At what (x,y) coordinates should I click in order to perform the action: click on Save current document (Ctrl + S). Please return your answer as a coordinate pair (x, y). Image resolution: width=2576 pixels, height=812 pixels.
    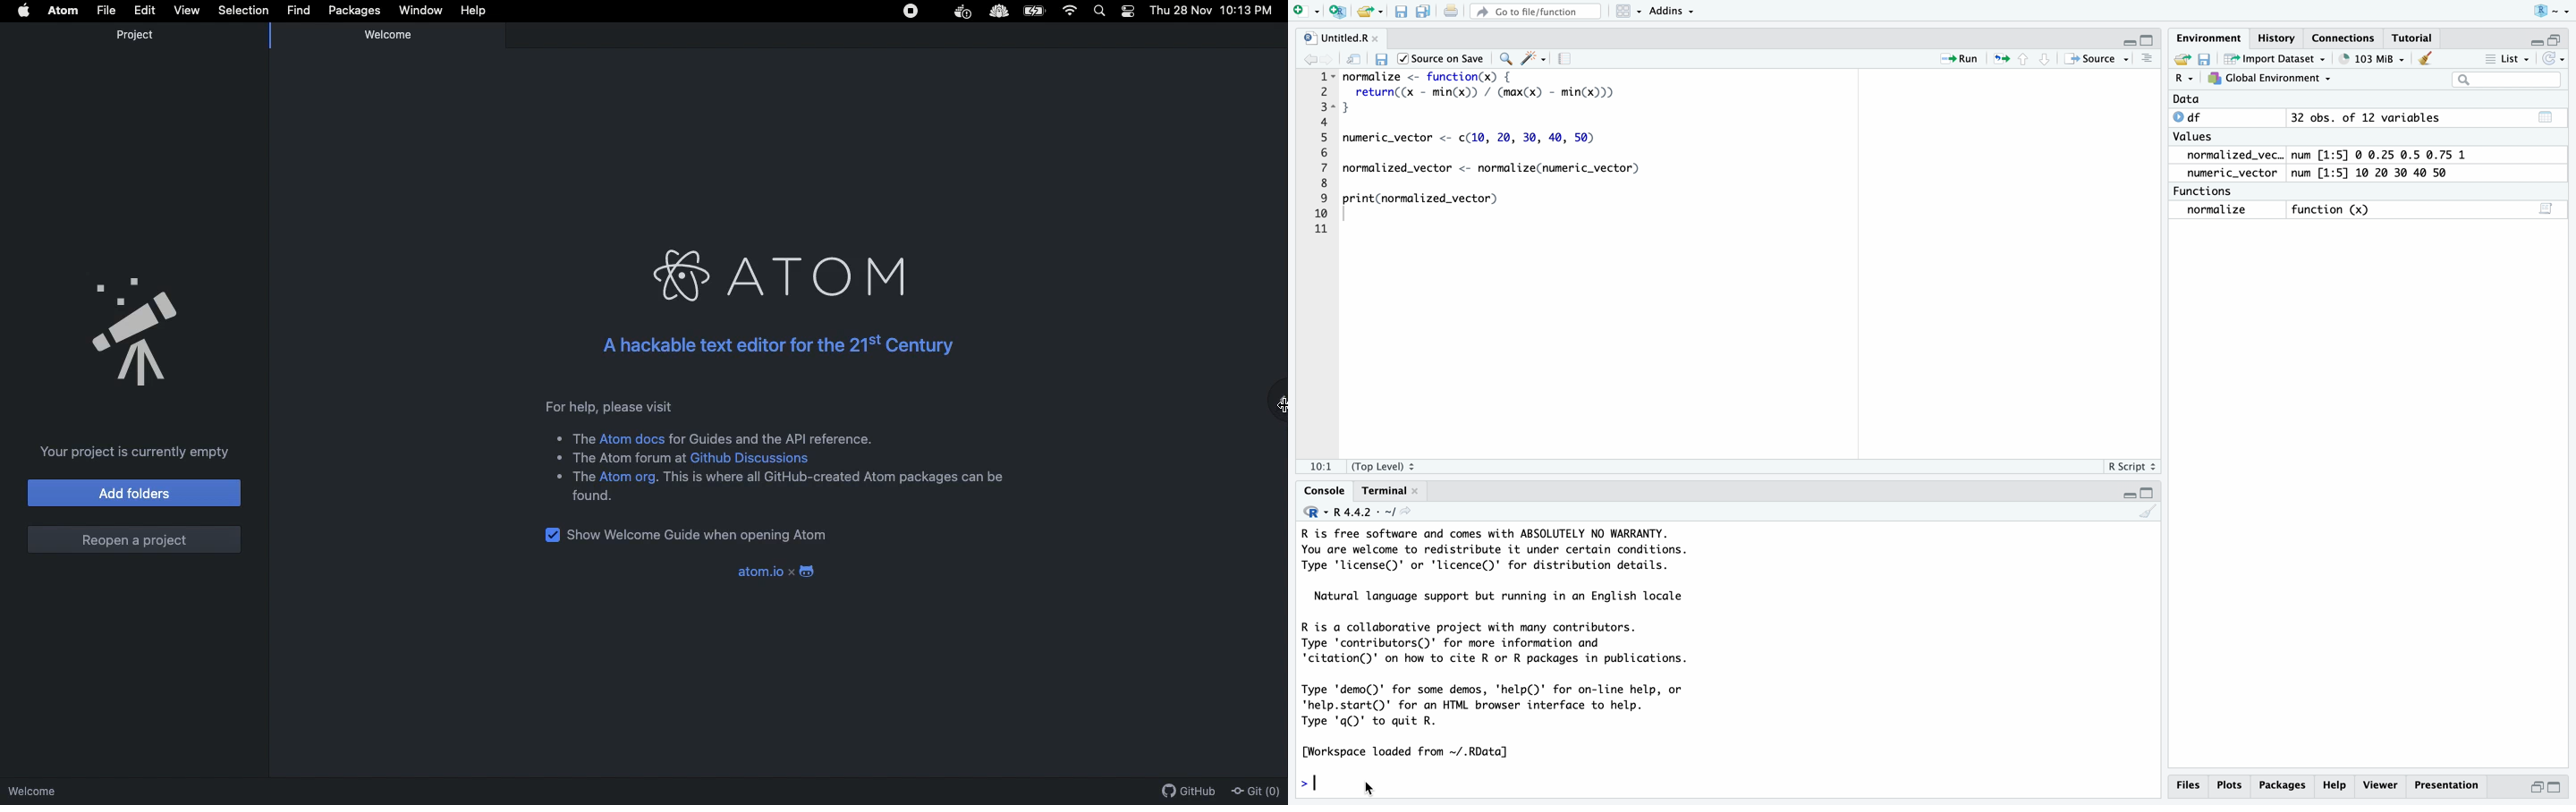
    Looking at the image, I should click on (1383, 56).